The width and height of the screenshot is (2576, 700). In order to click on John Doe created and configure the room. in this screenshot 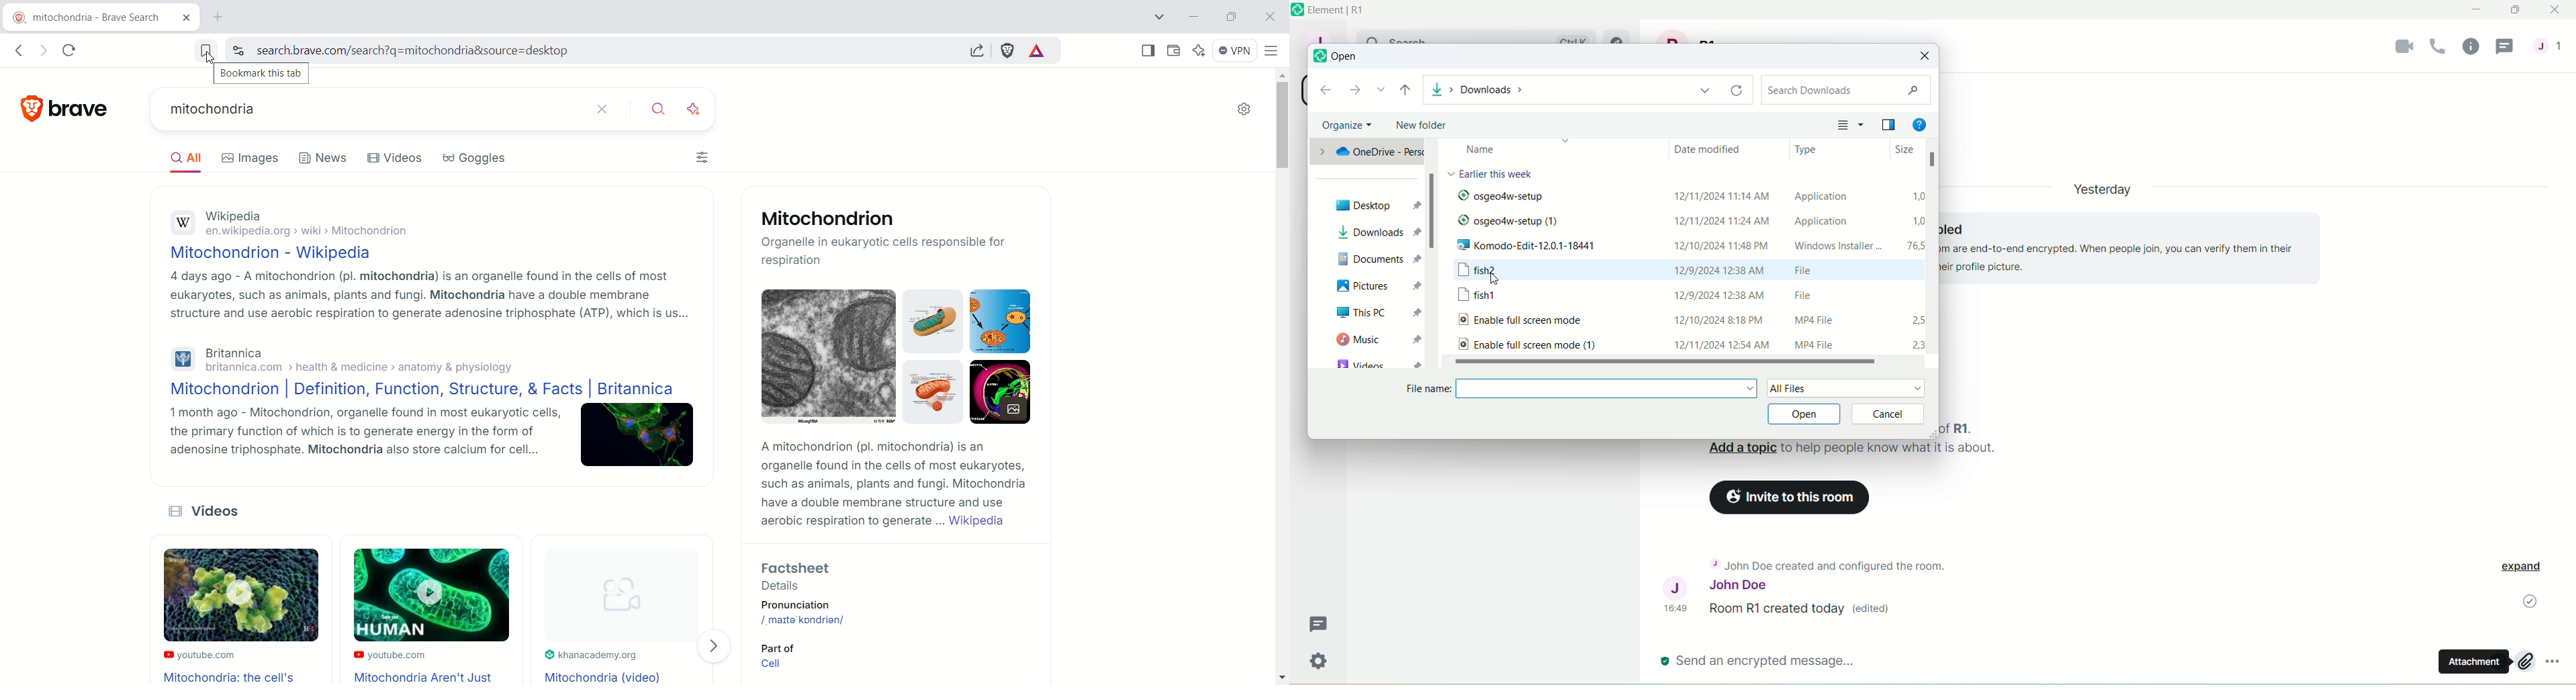, I will do `click(1830, 566)`.